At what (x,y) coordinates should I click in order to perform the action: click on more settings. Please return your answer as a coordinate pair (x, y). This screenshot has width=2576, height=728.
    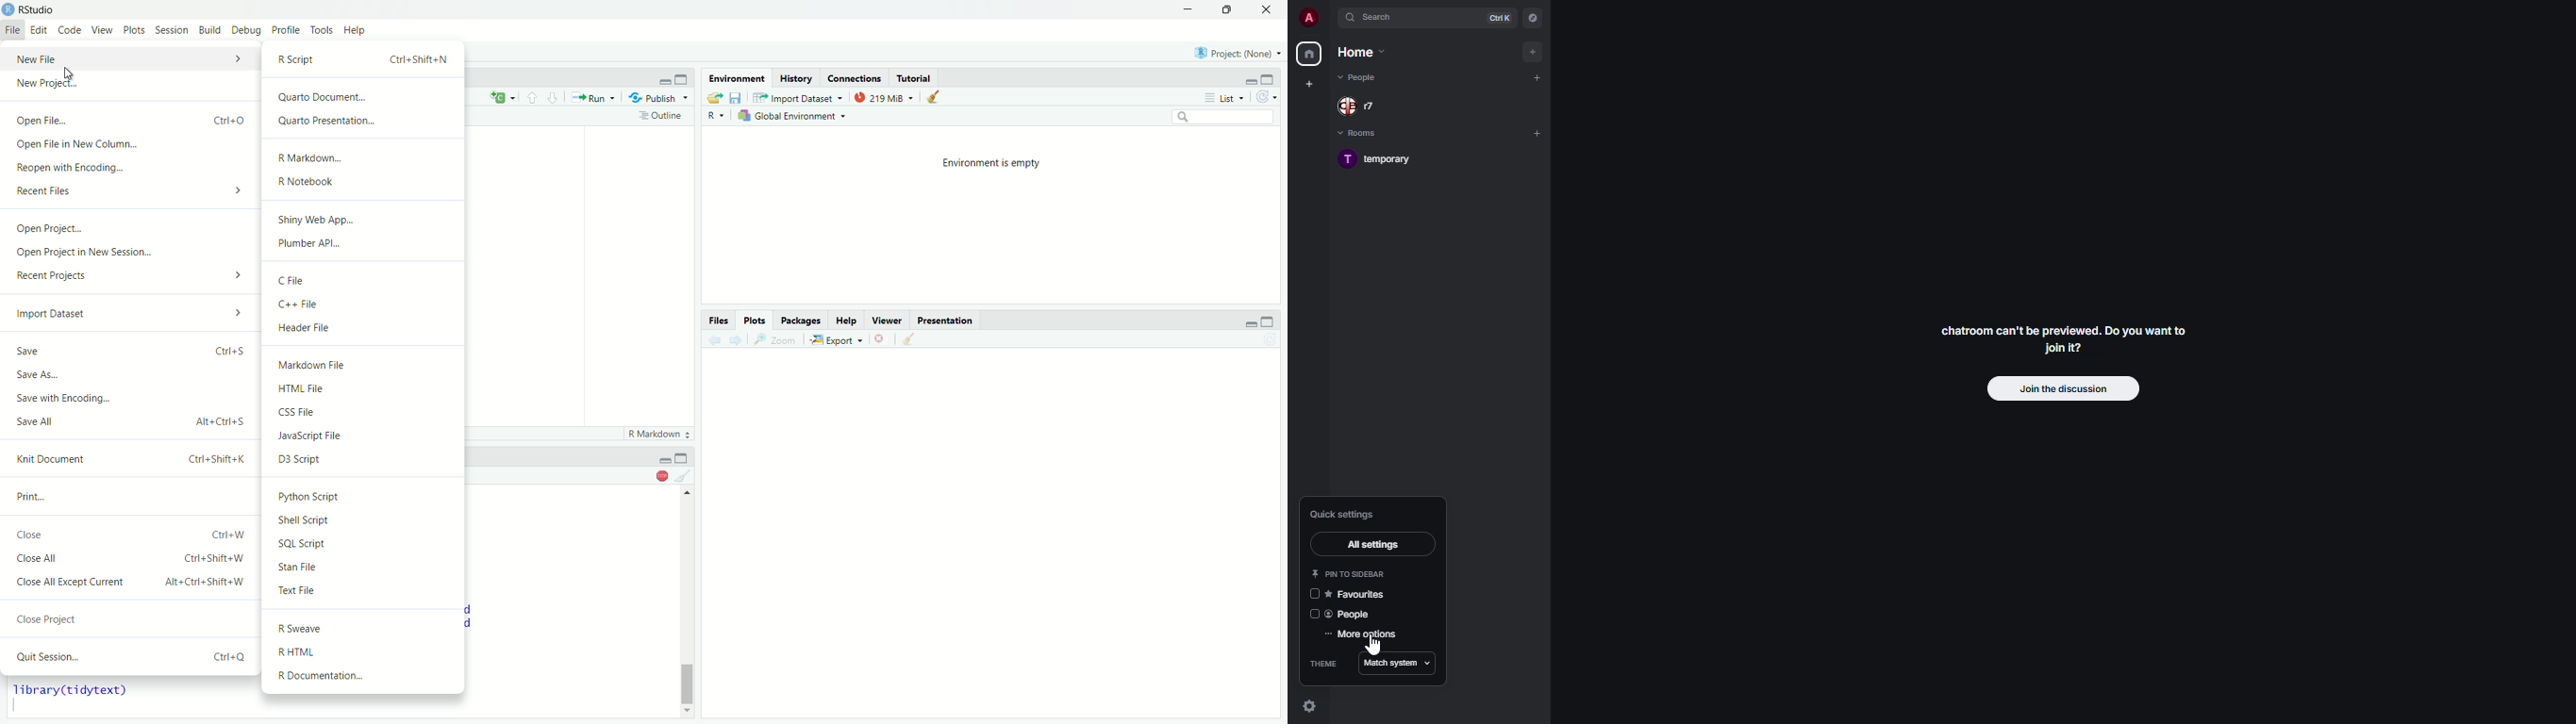
    Looking at the image, I should click on (1363, 635).